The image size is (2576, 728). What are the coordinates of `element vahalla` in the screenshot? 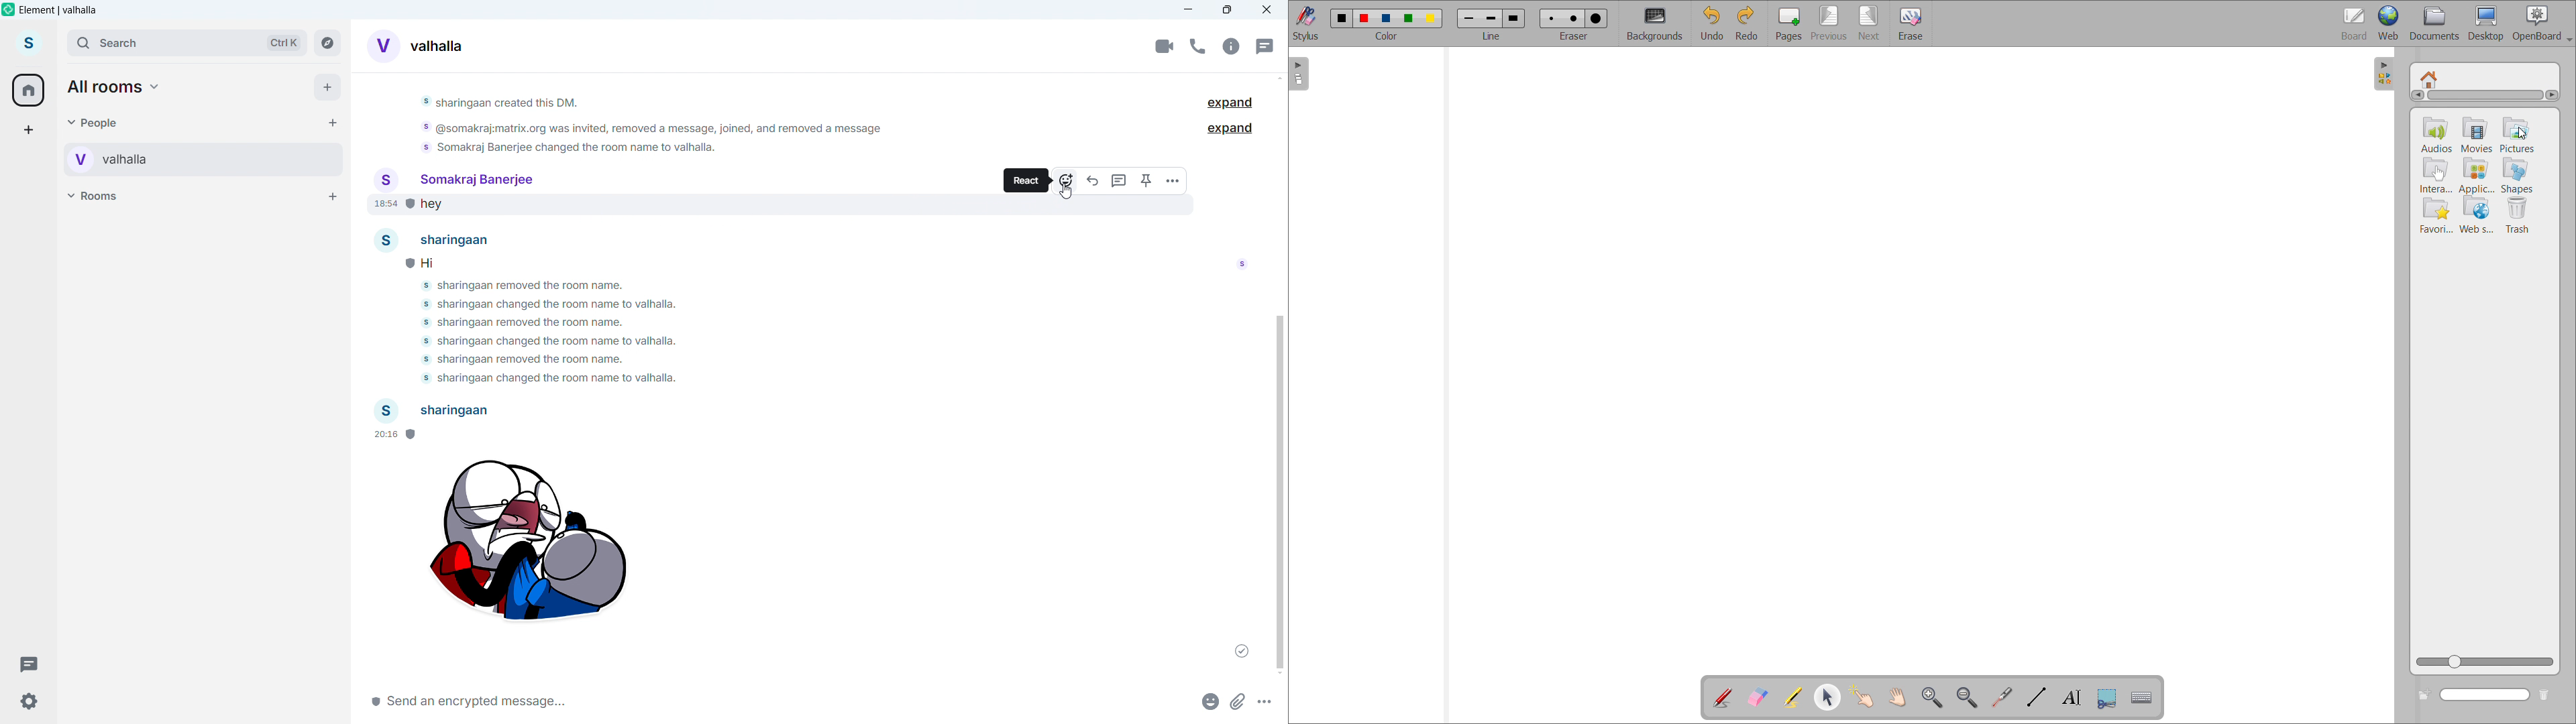 It's located at (59, 10).